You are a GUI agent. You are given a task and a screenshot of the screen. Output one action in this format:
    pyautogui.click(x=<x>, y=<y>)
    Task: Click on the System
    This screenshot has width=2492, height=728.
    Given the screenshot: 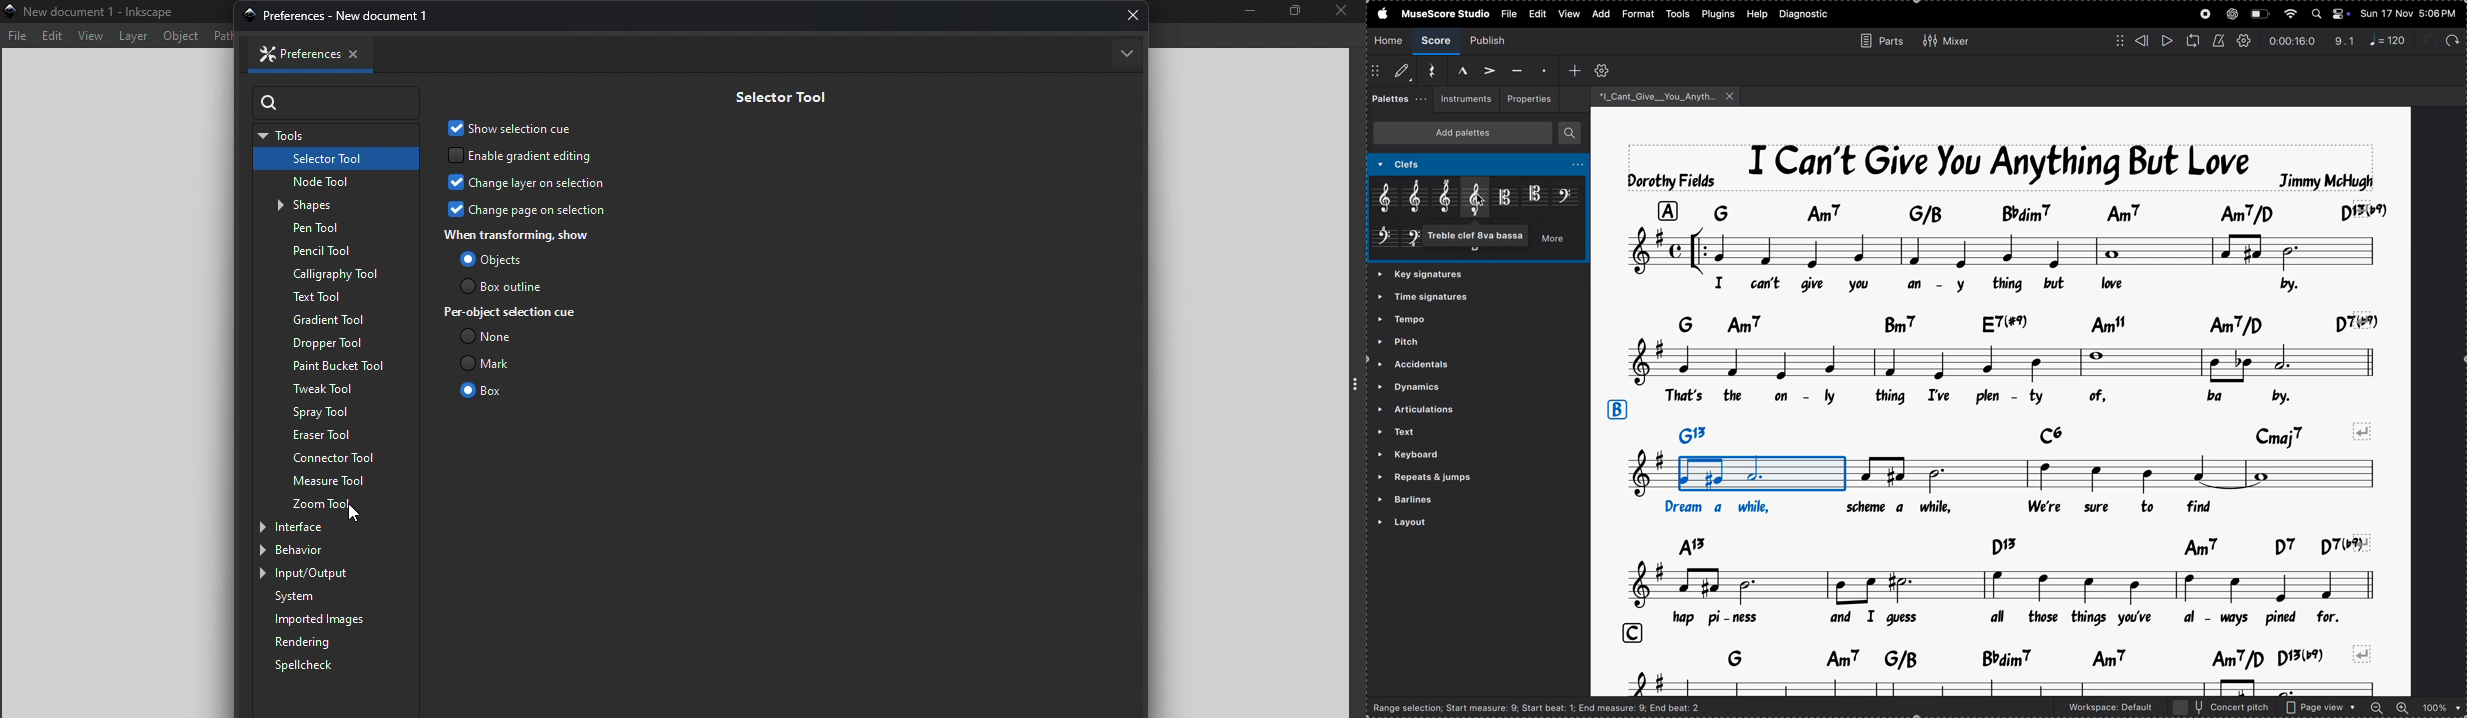 What is the action you would take?
    pyautogui.click(x=331, y=596)
    